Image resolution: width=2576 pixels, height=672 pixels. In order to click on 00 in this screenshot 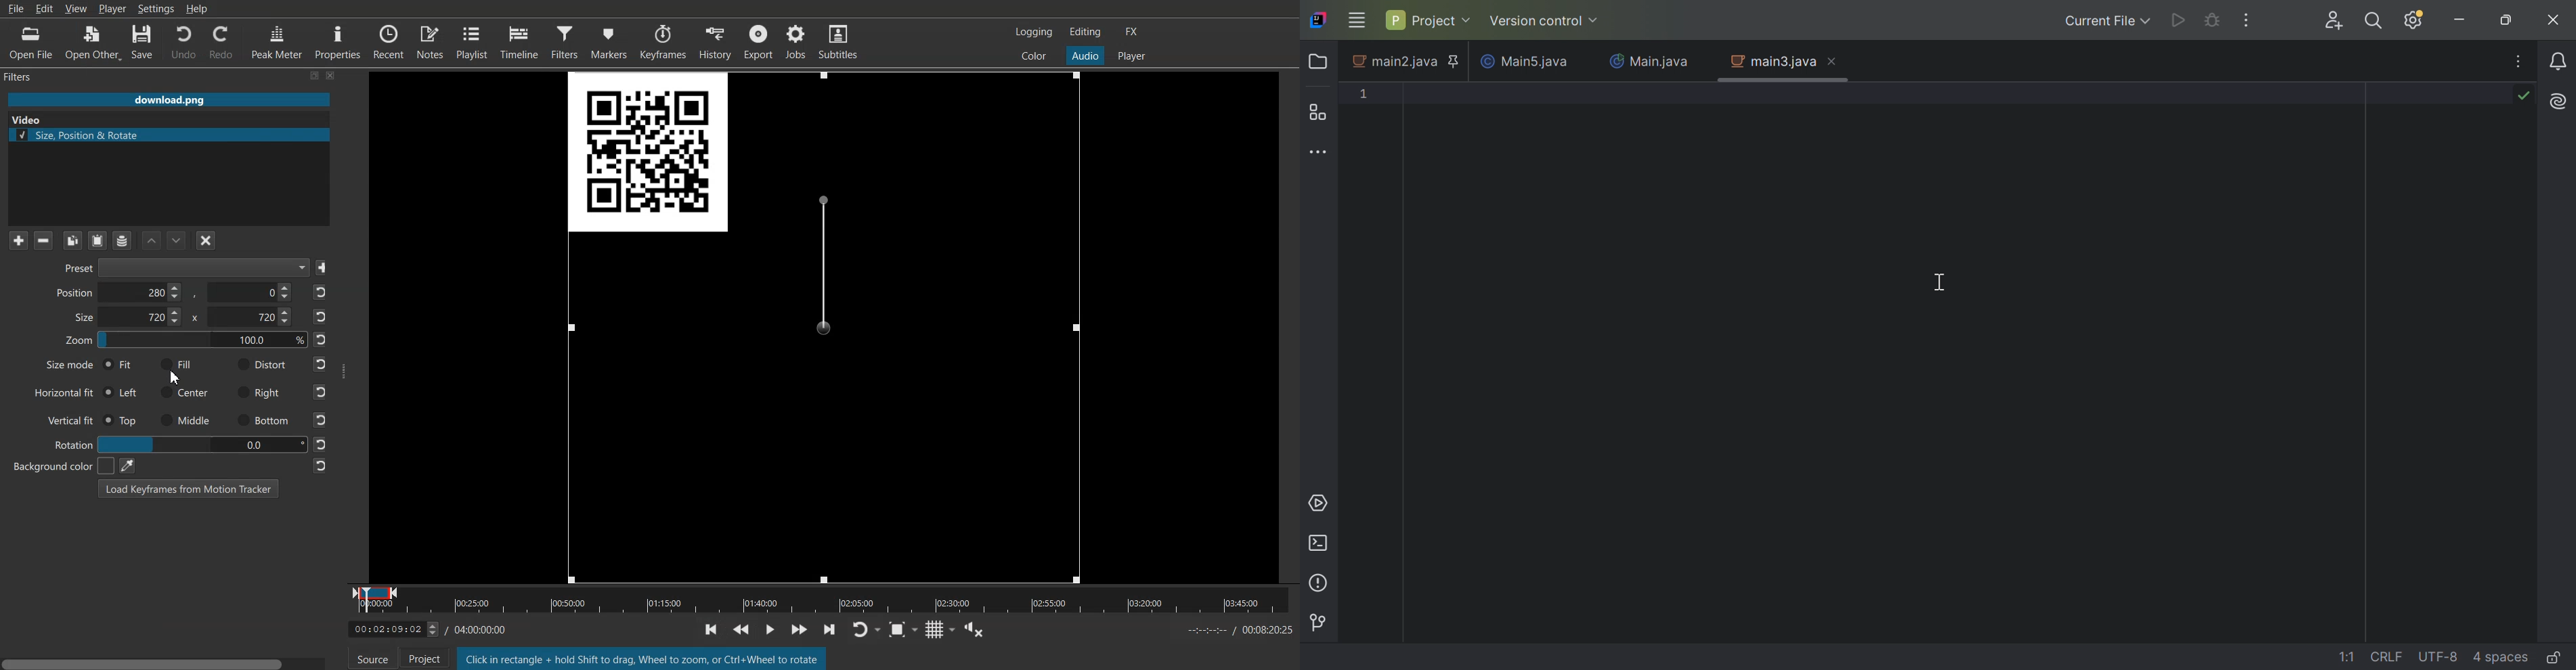, I will do `click(200, 443)`.